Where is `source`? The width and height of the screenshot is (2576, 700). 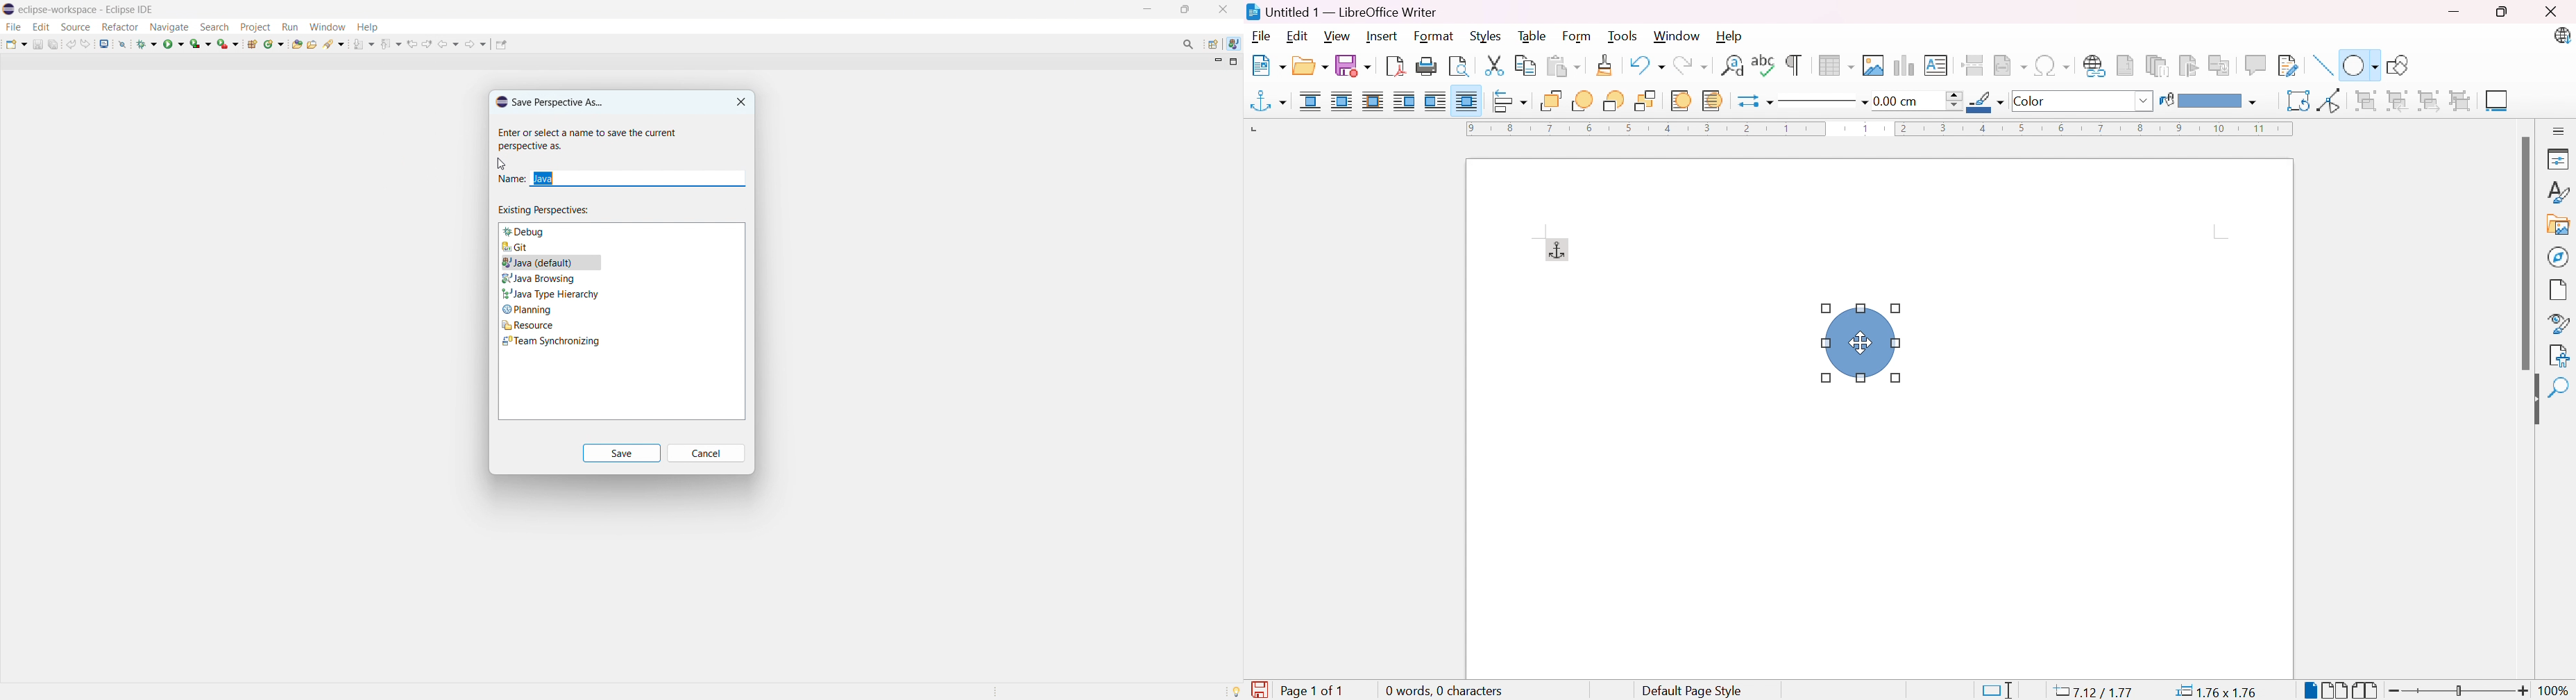 source is located at coordinates (75, 27).